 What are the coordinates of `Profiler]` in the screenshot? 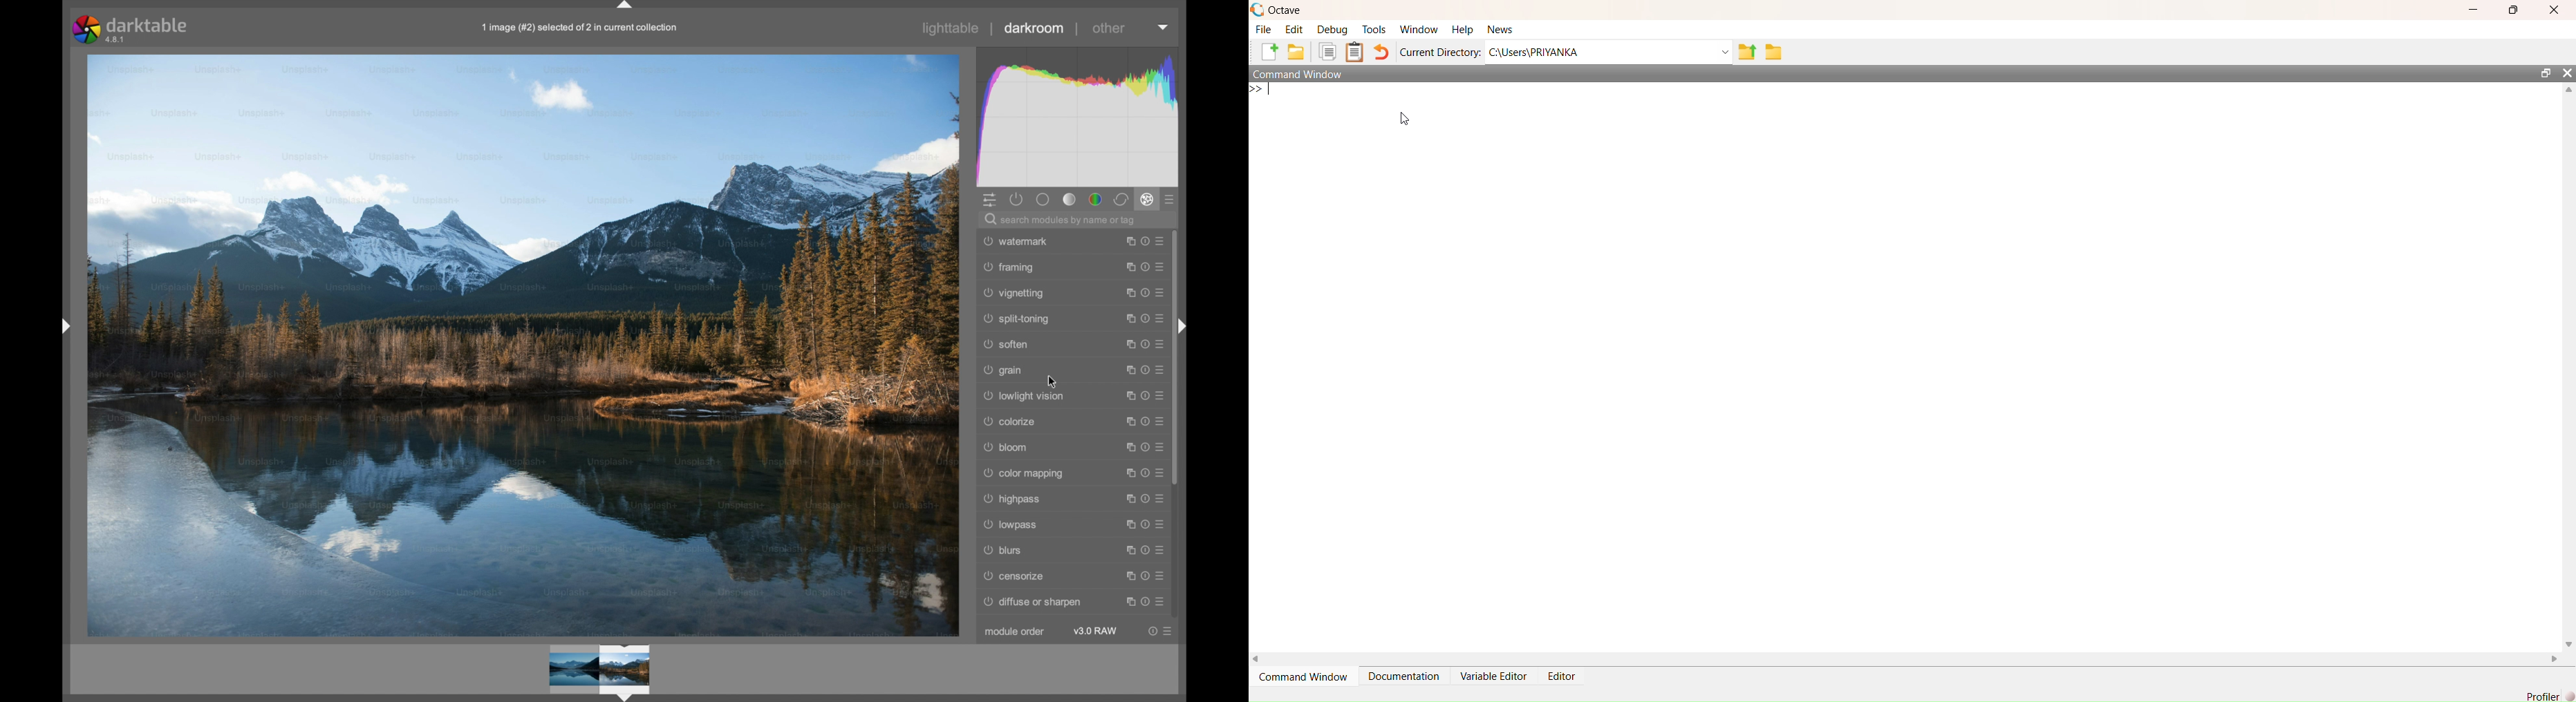 It's located at (2541, 694).